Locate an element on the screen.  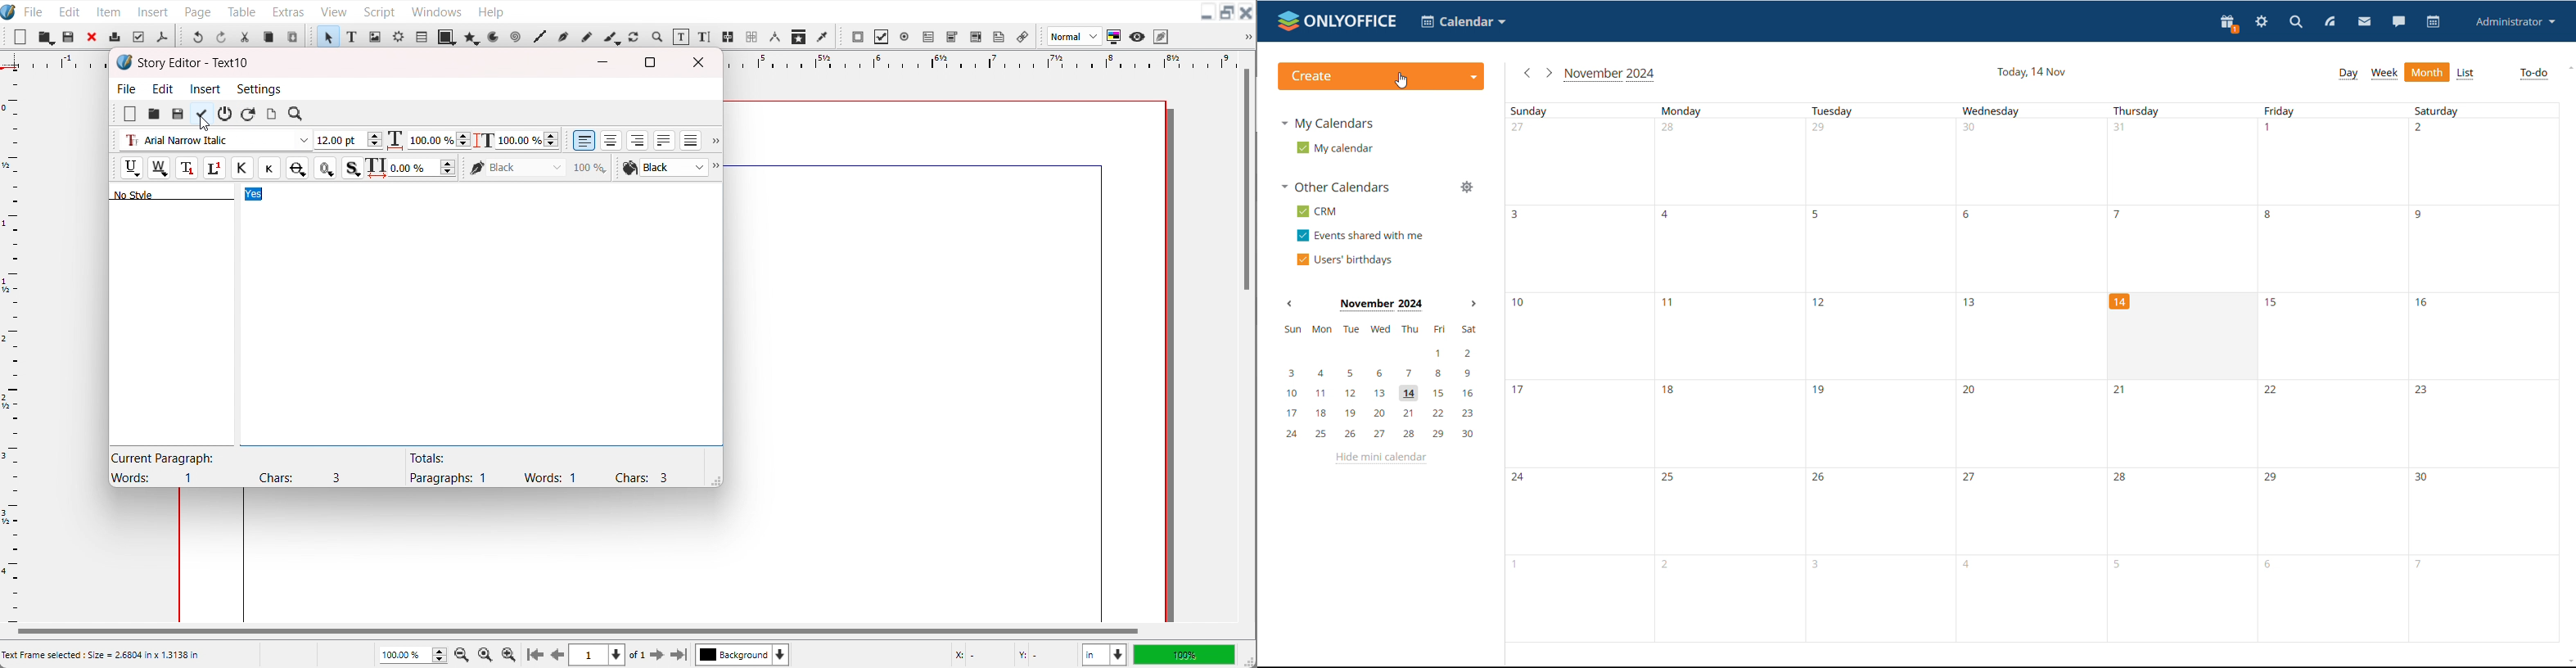
Drop down box is located at coordinates (1246, 37).